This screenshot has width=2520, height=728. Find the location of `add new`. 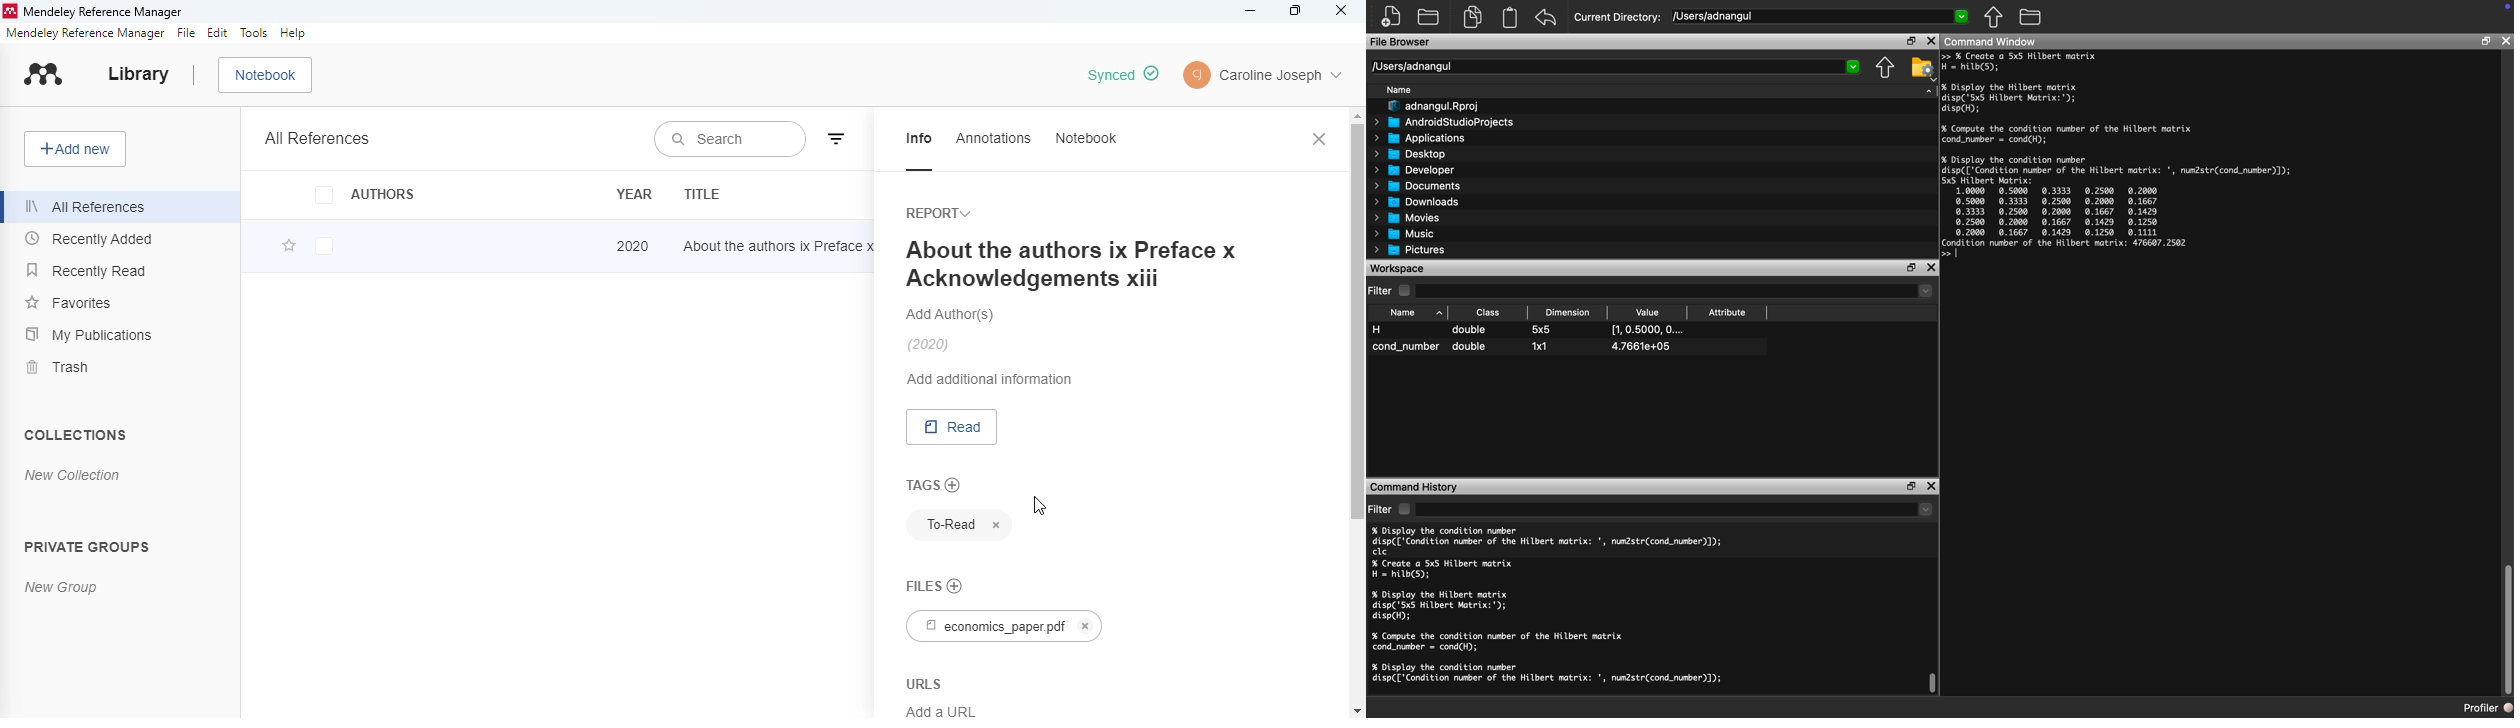

add new is located at coordinates (75, 149).